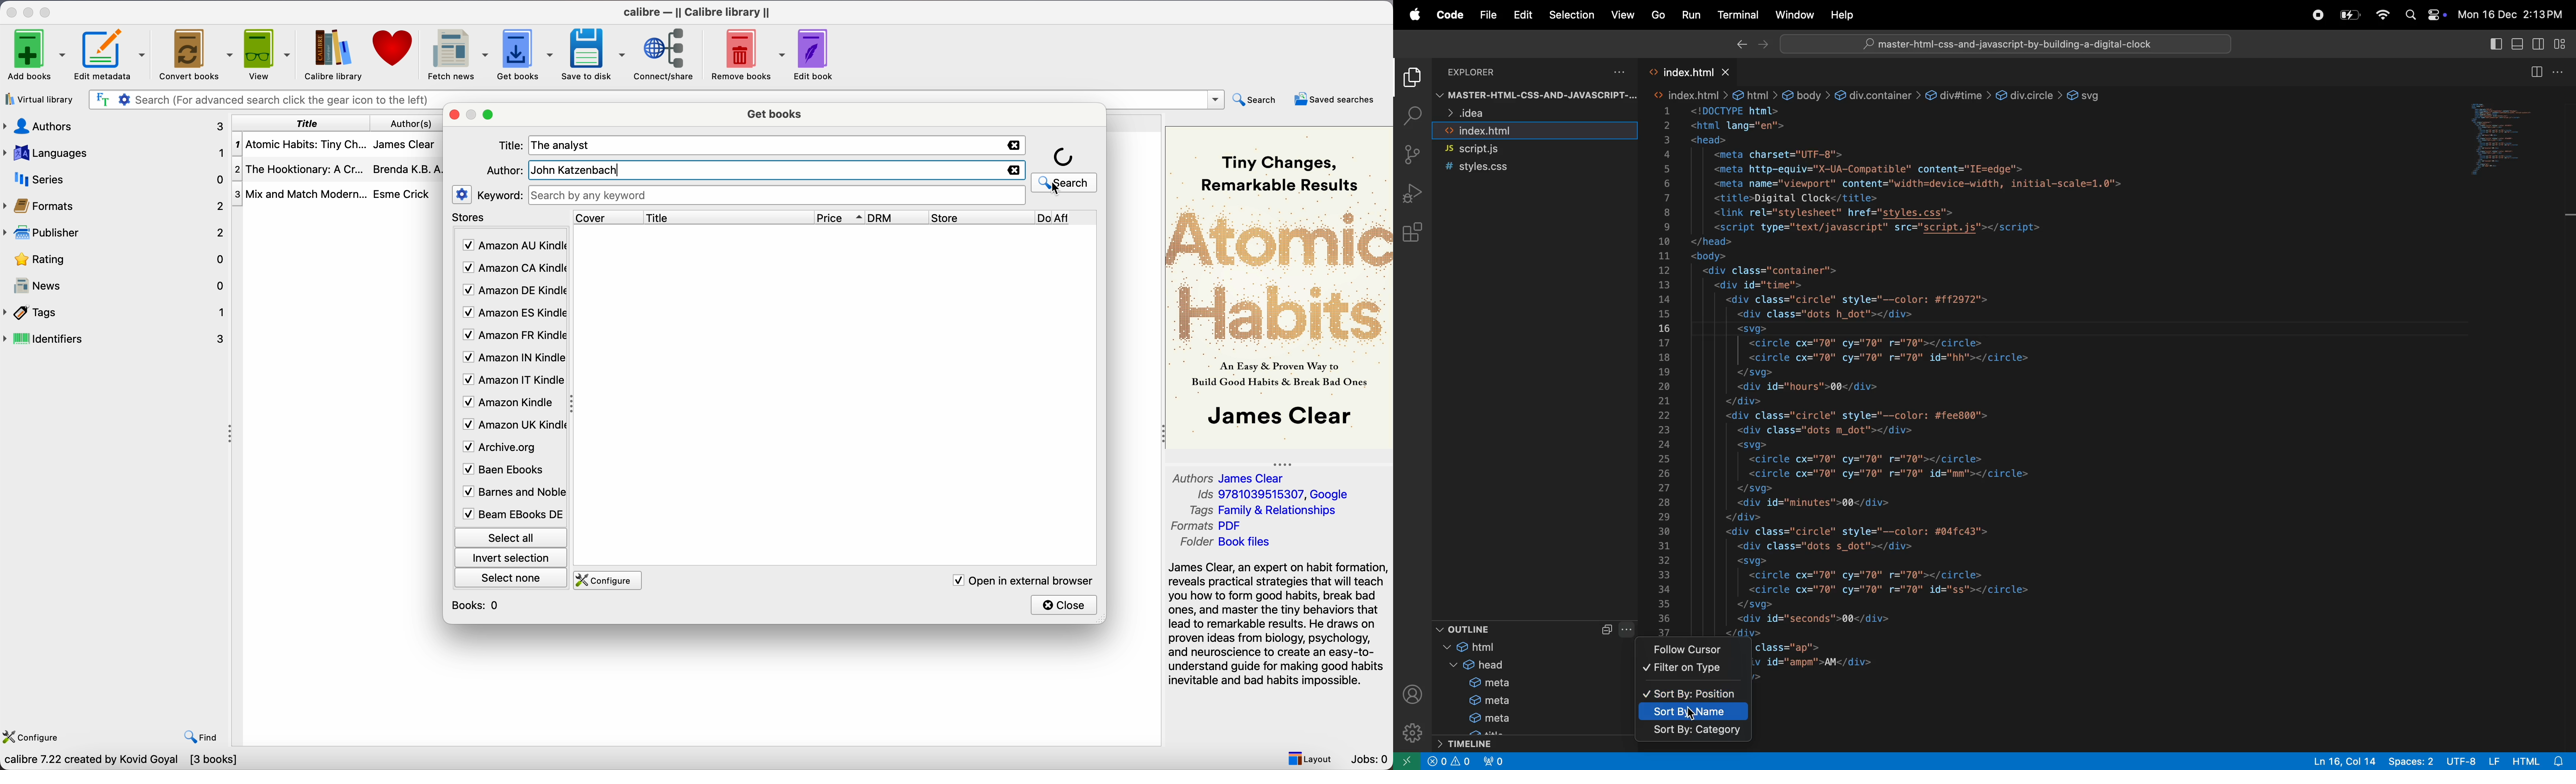  What do you see at coordinates (1690, 95) in the screenshot?
I see `html` at bounding box center [1690, 95].